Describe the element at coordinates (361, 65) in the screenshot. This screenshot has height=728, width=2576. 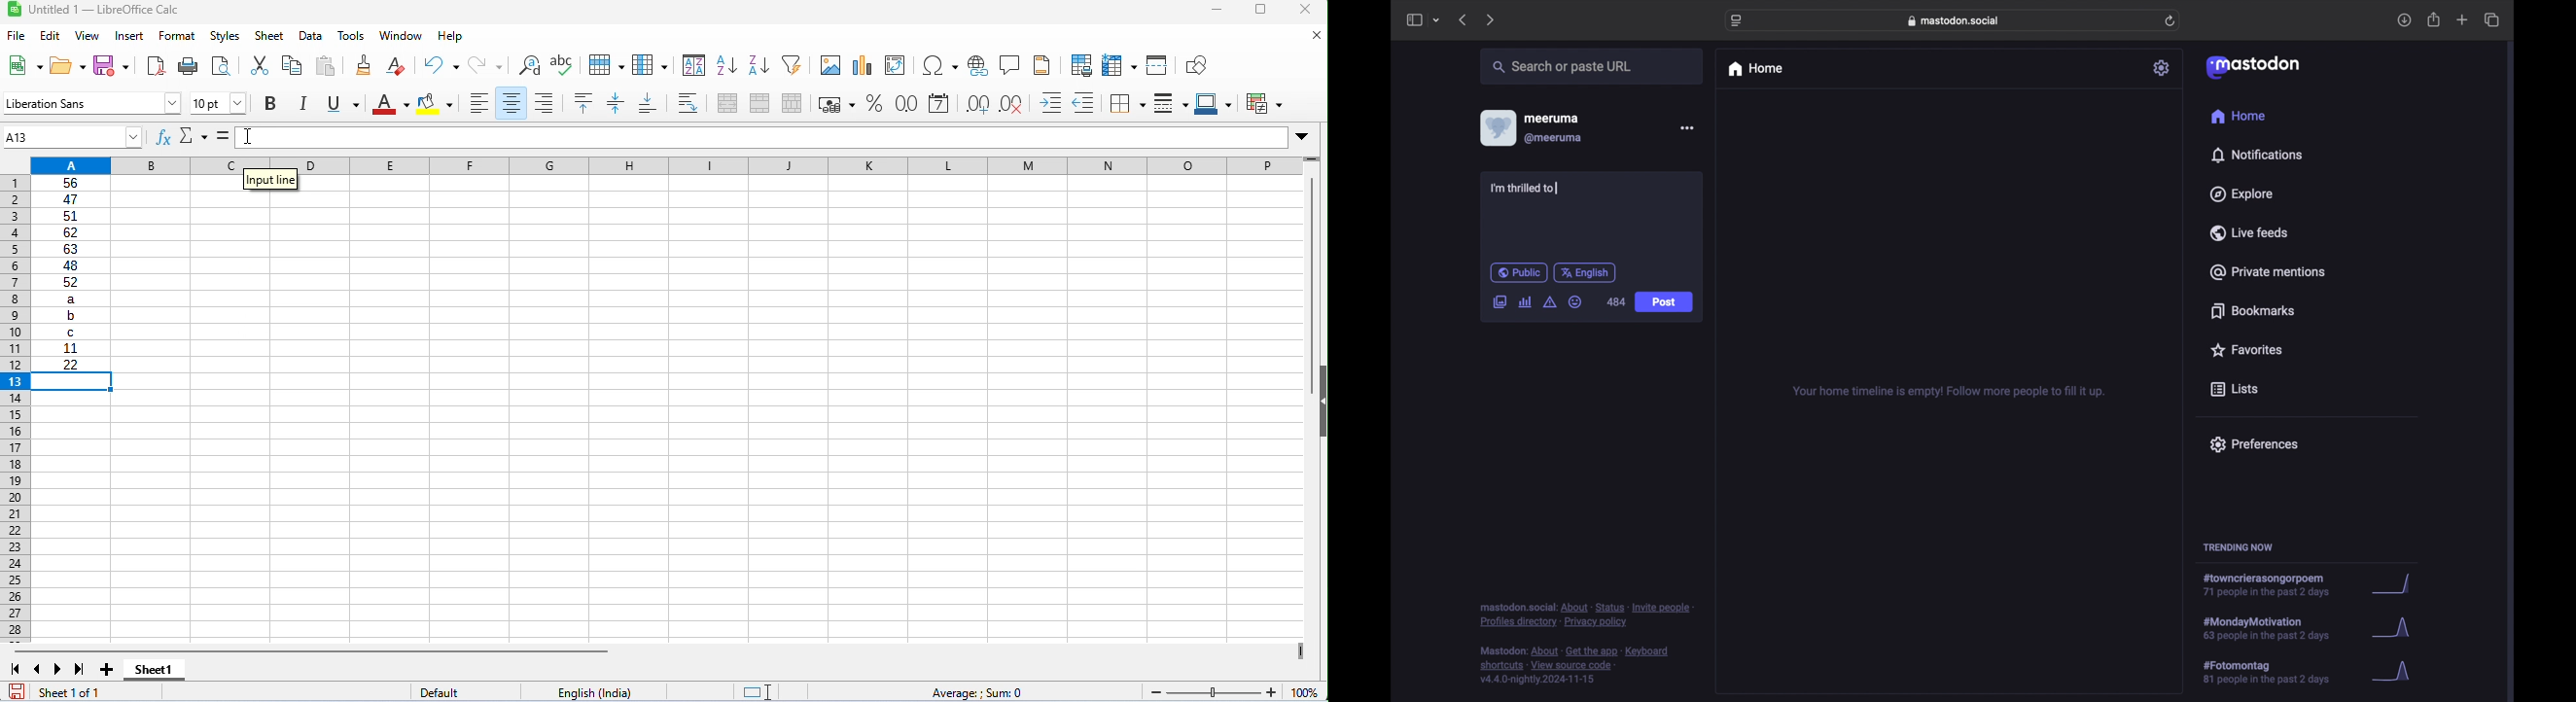
I see `clone` at that location.